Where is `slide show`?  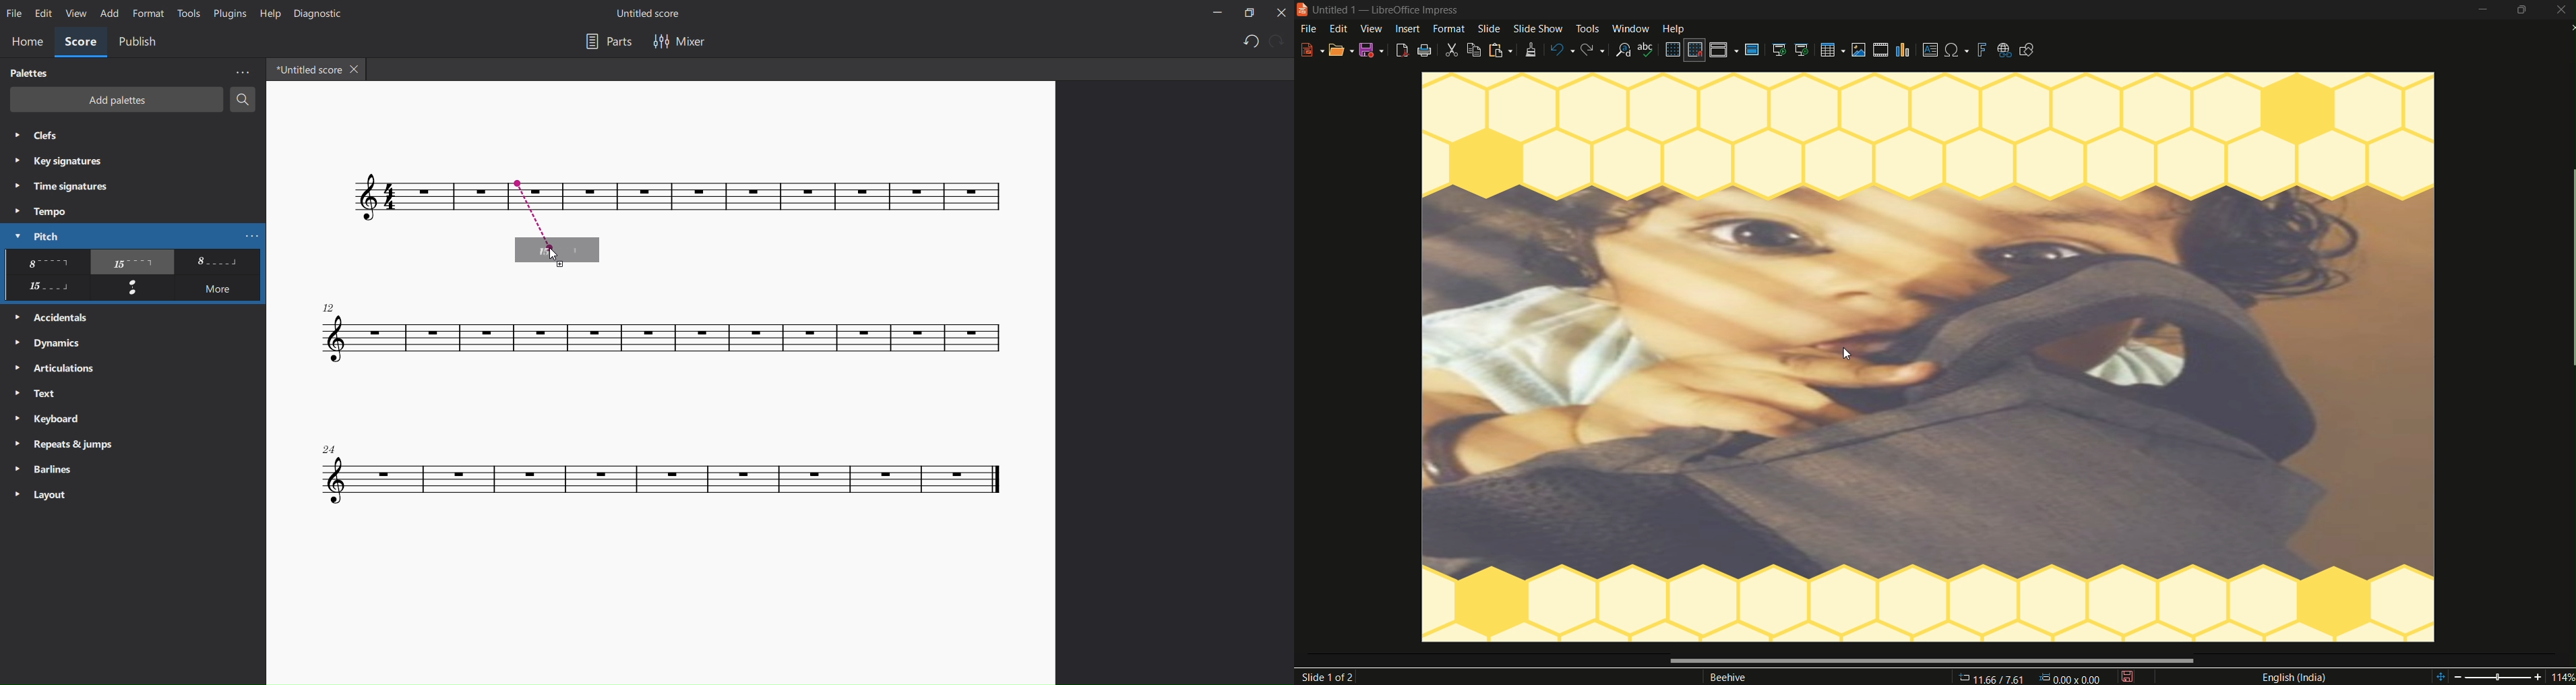
slide show is located at coordinates (1537, 29).